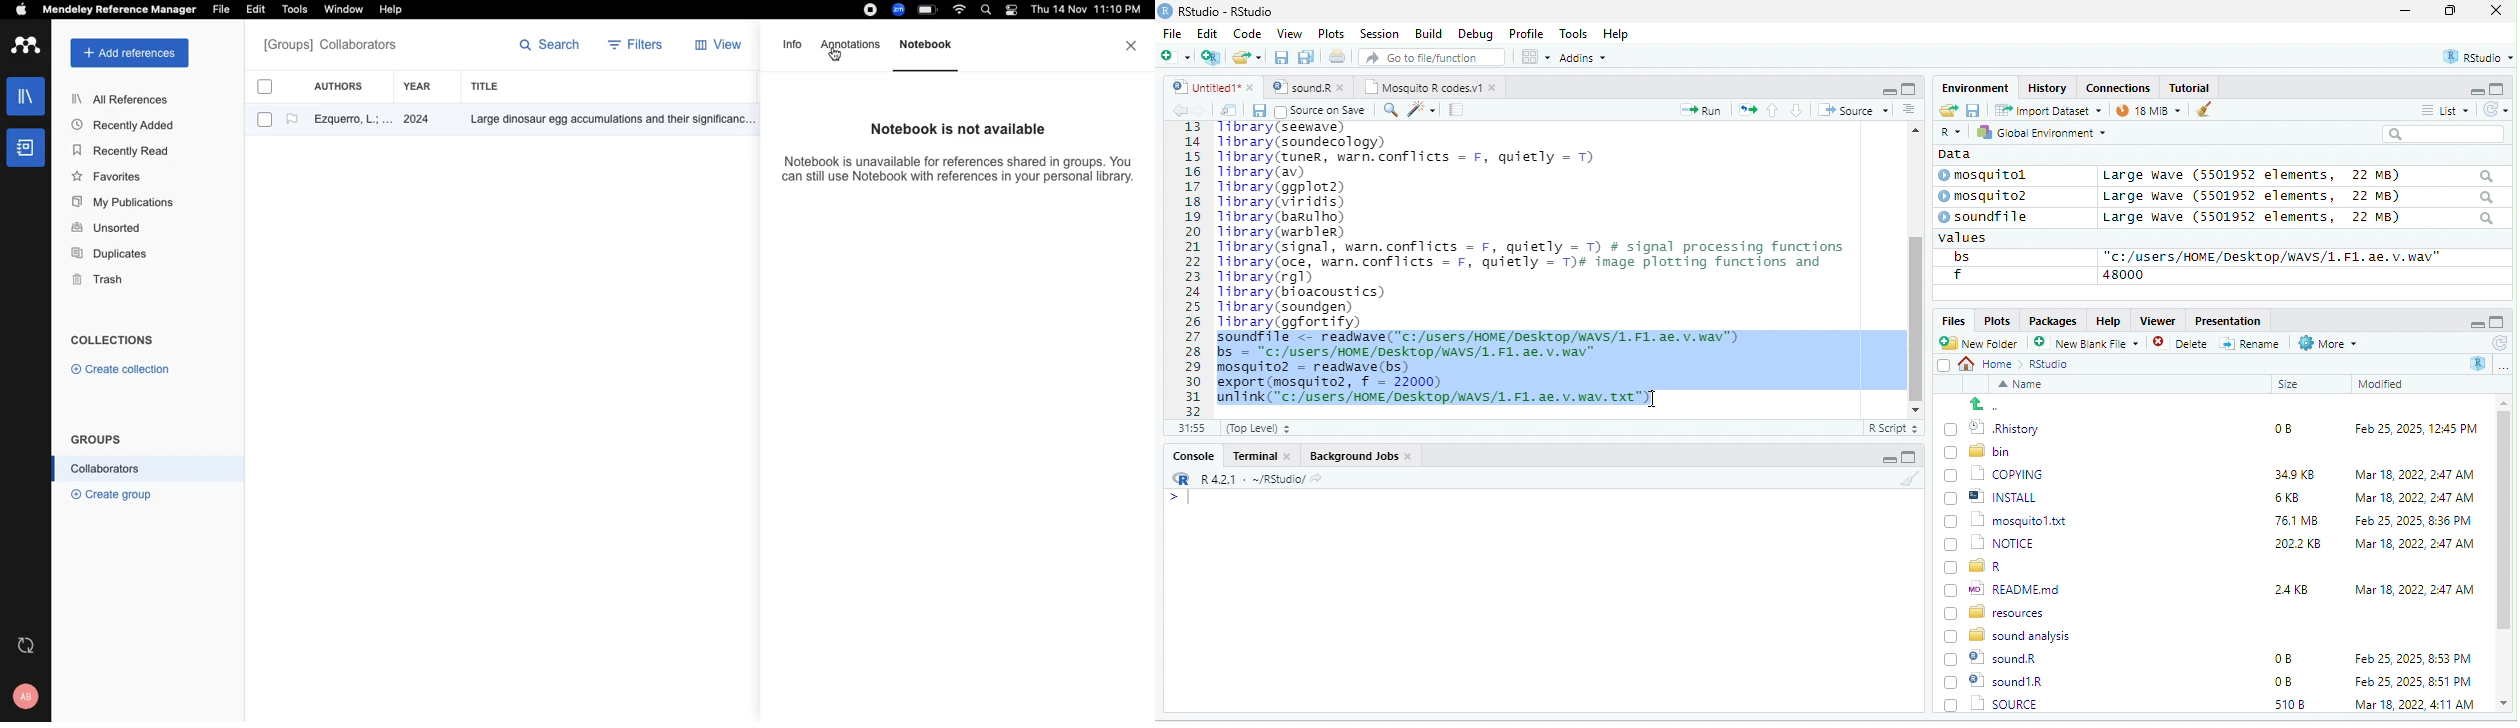 This screenshot has width=2520, height=728. Describe the element at coordinates (106, 468) in the screenshot. I see `Collaborators` at that location.